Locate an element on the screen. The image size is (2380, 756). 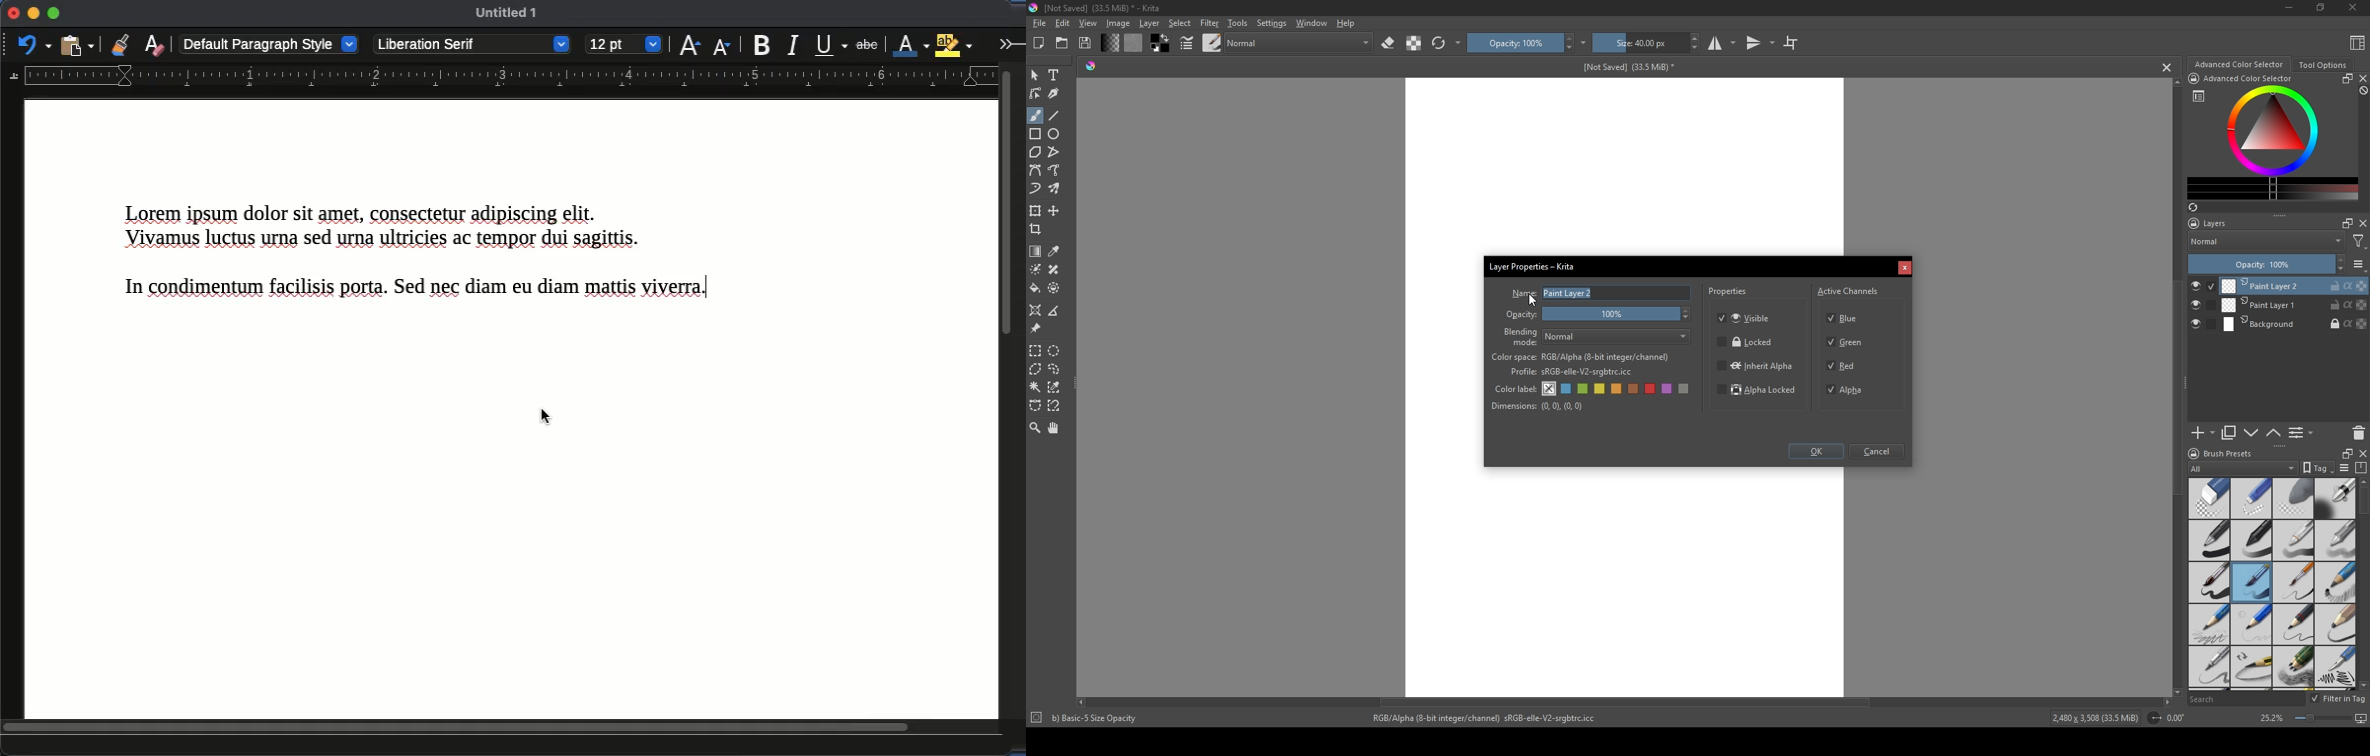
decrease size is located at coordinates (723, 45).